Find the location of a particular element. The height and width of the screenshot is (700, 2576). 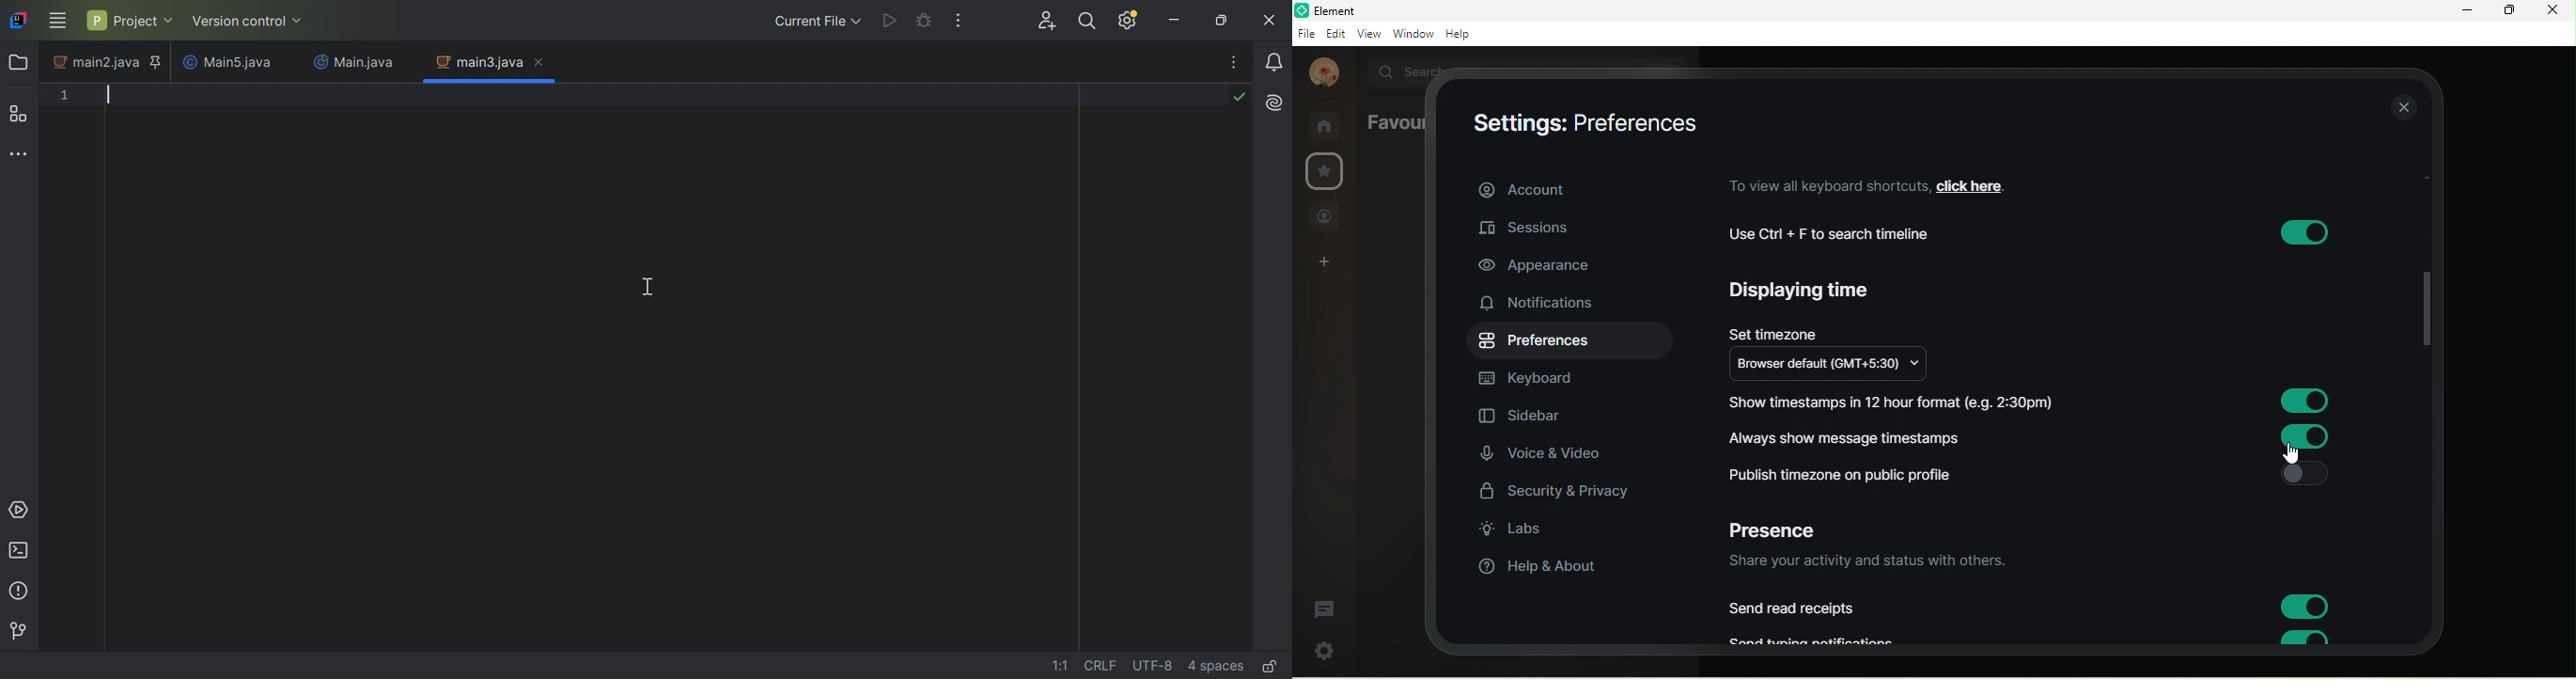

Show timestamps in 12 hour format (e.g. 2:30pm) is located at coordinates (1899, 401).